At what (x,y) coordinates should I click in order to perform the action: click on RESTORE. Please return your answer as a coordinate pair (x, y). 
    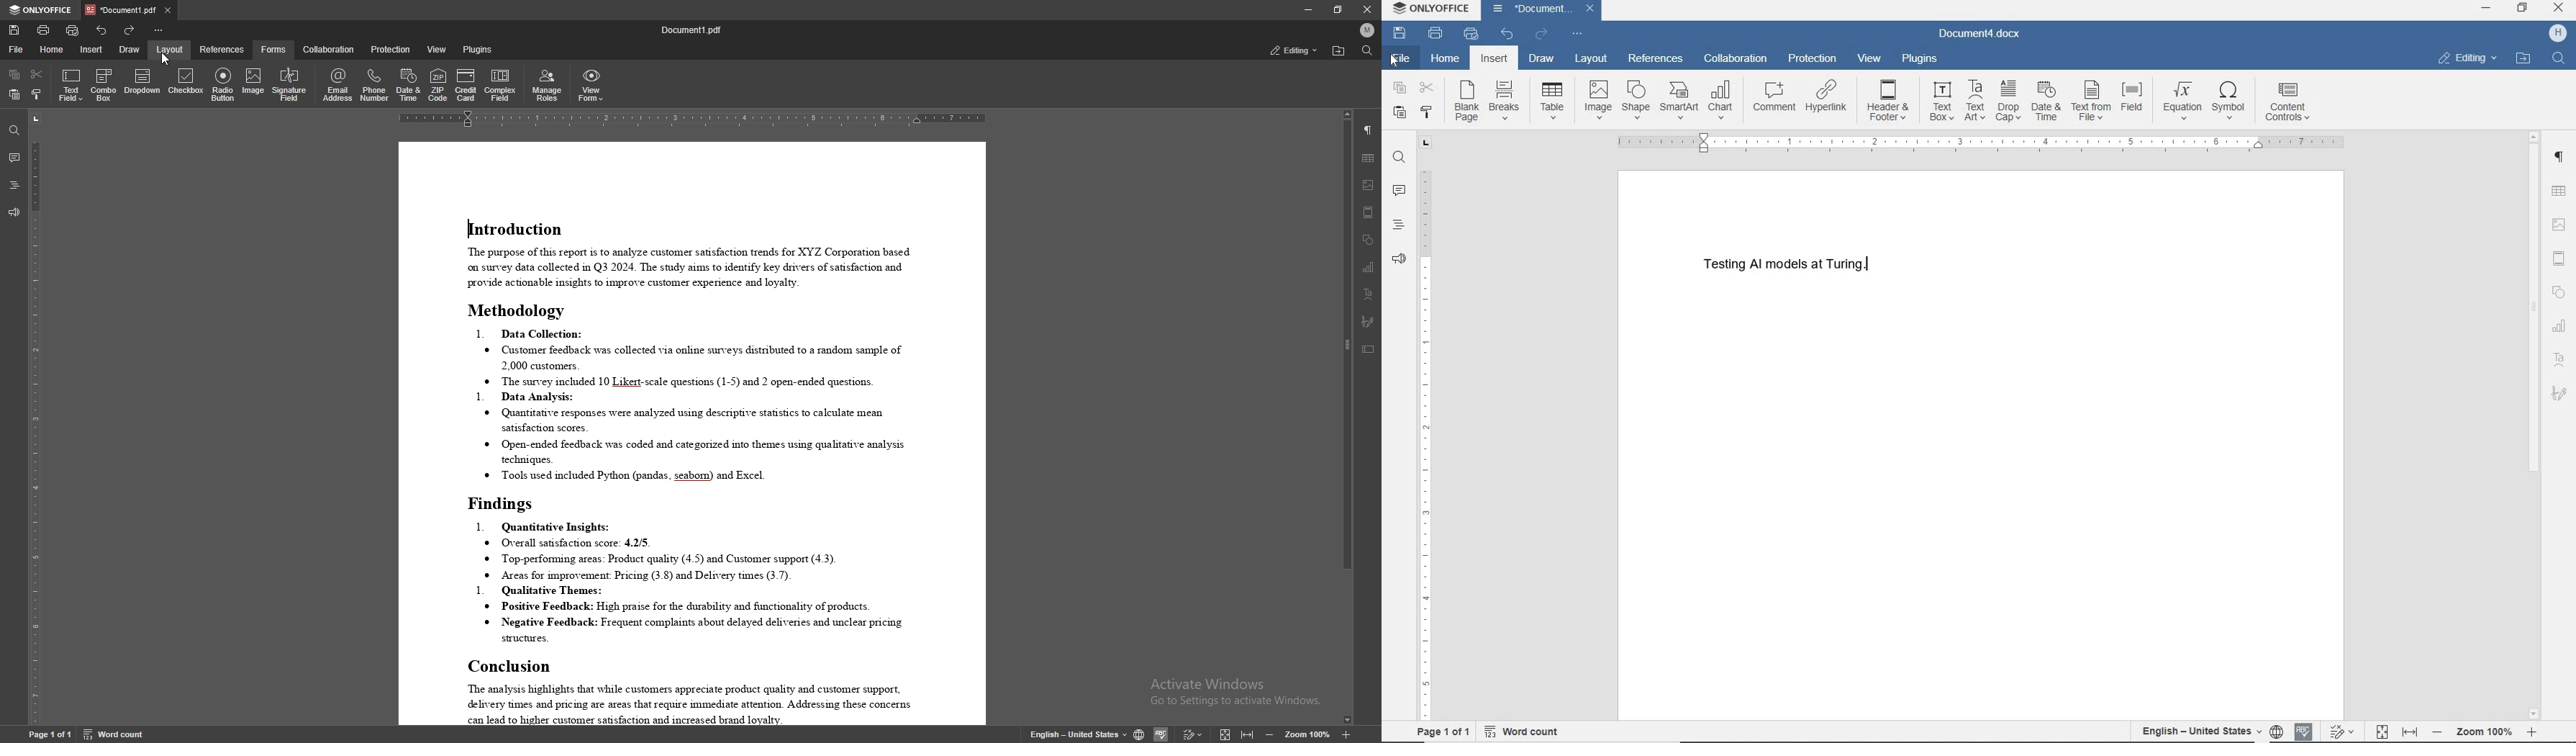
    Looking at the image, I should click on (2523, 8).